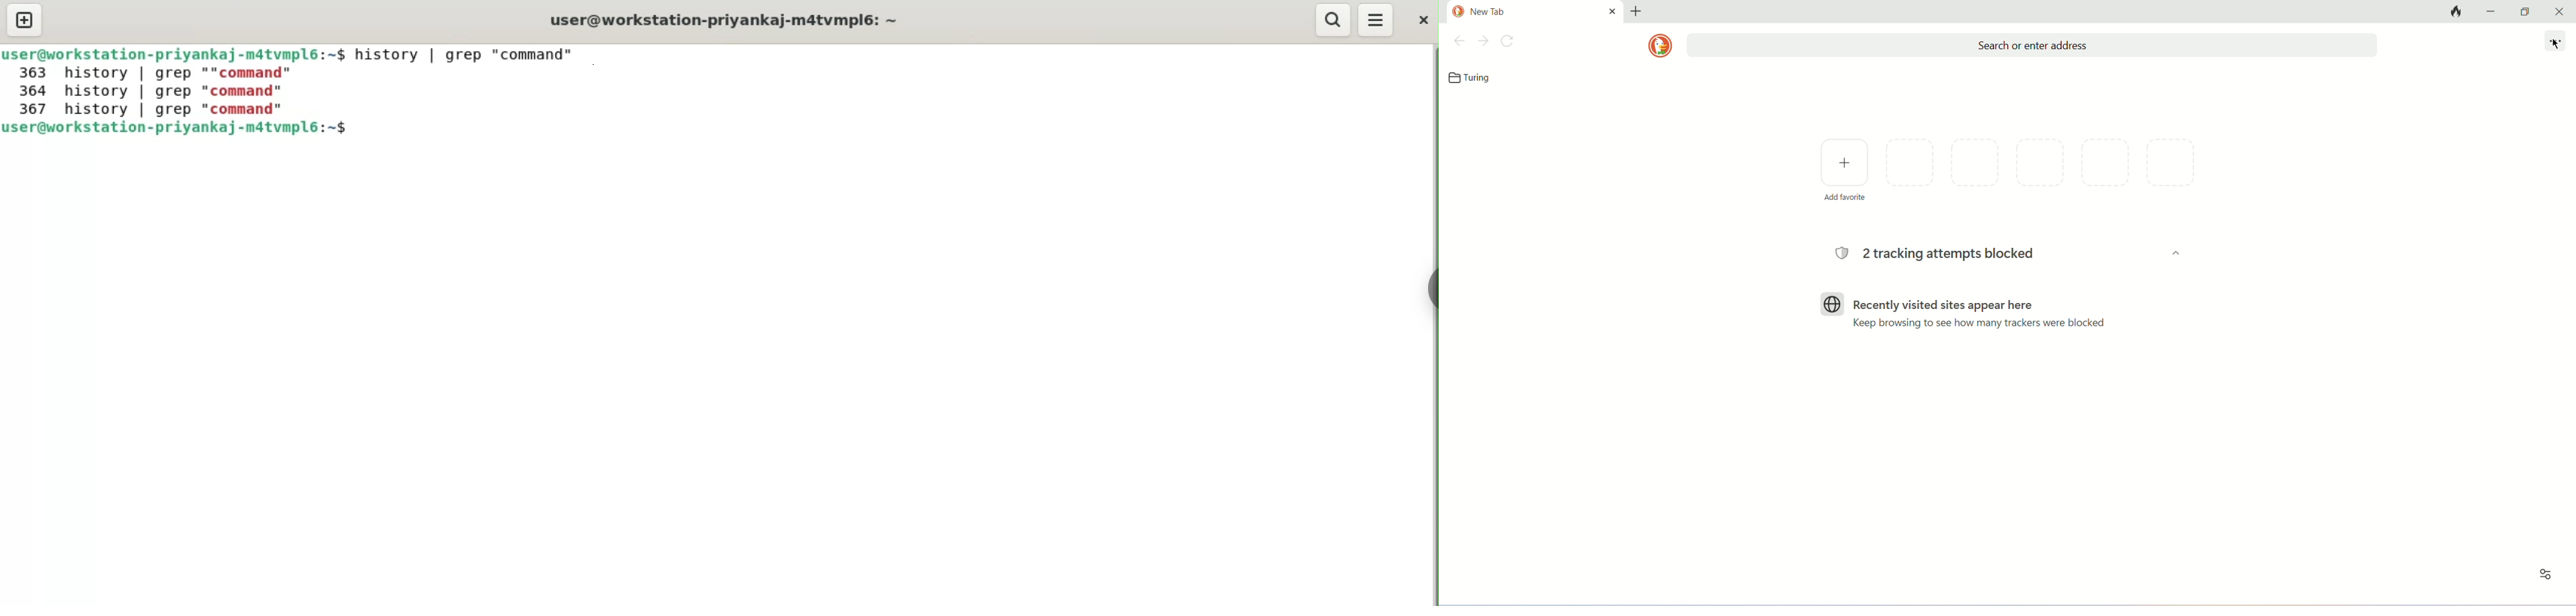 This screenshot has width=2576, height=616. Describe the element at coordinates (1984, 312) in the screenshot. I see `Recently visited sites appear here
Keep browsing to see how many trackers were blocked` at that location.